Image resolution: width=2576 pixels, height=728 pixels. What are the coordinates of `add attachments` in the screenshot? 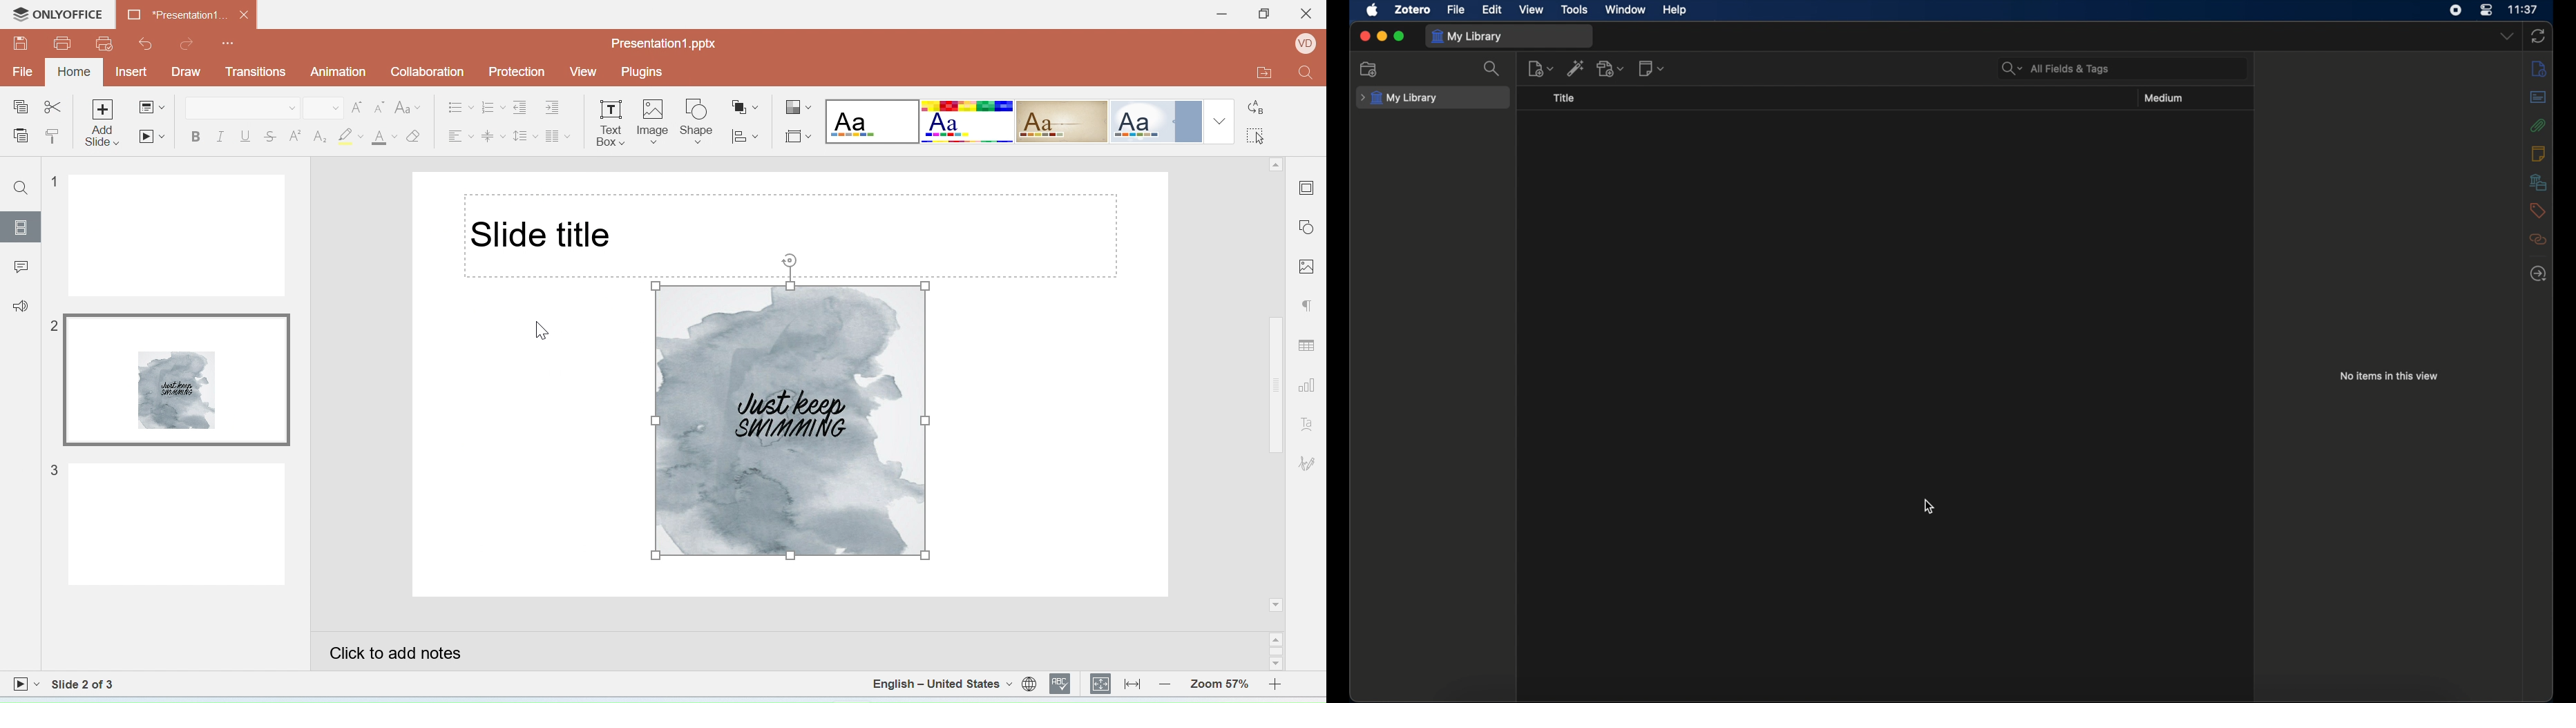 It's located at (1612, 68).